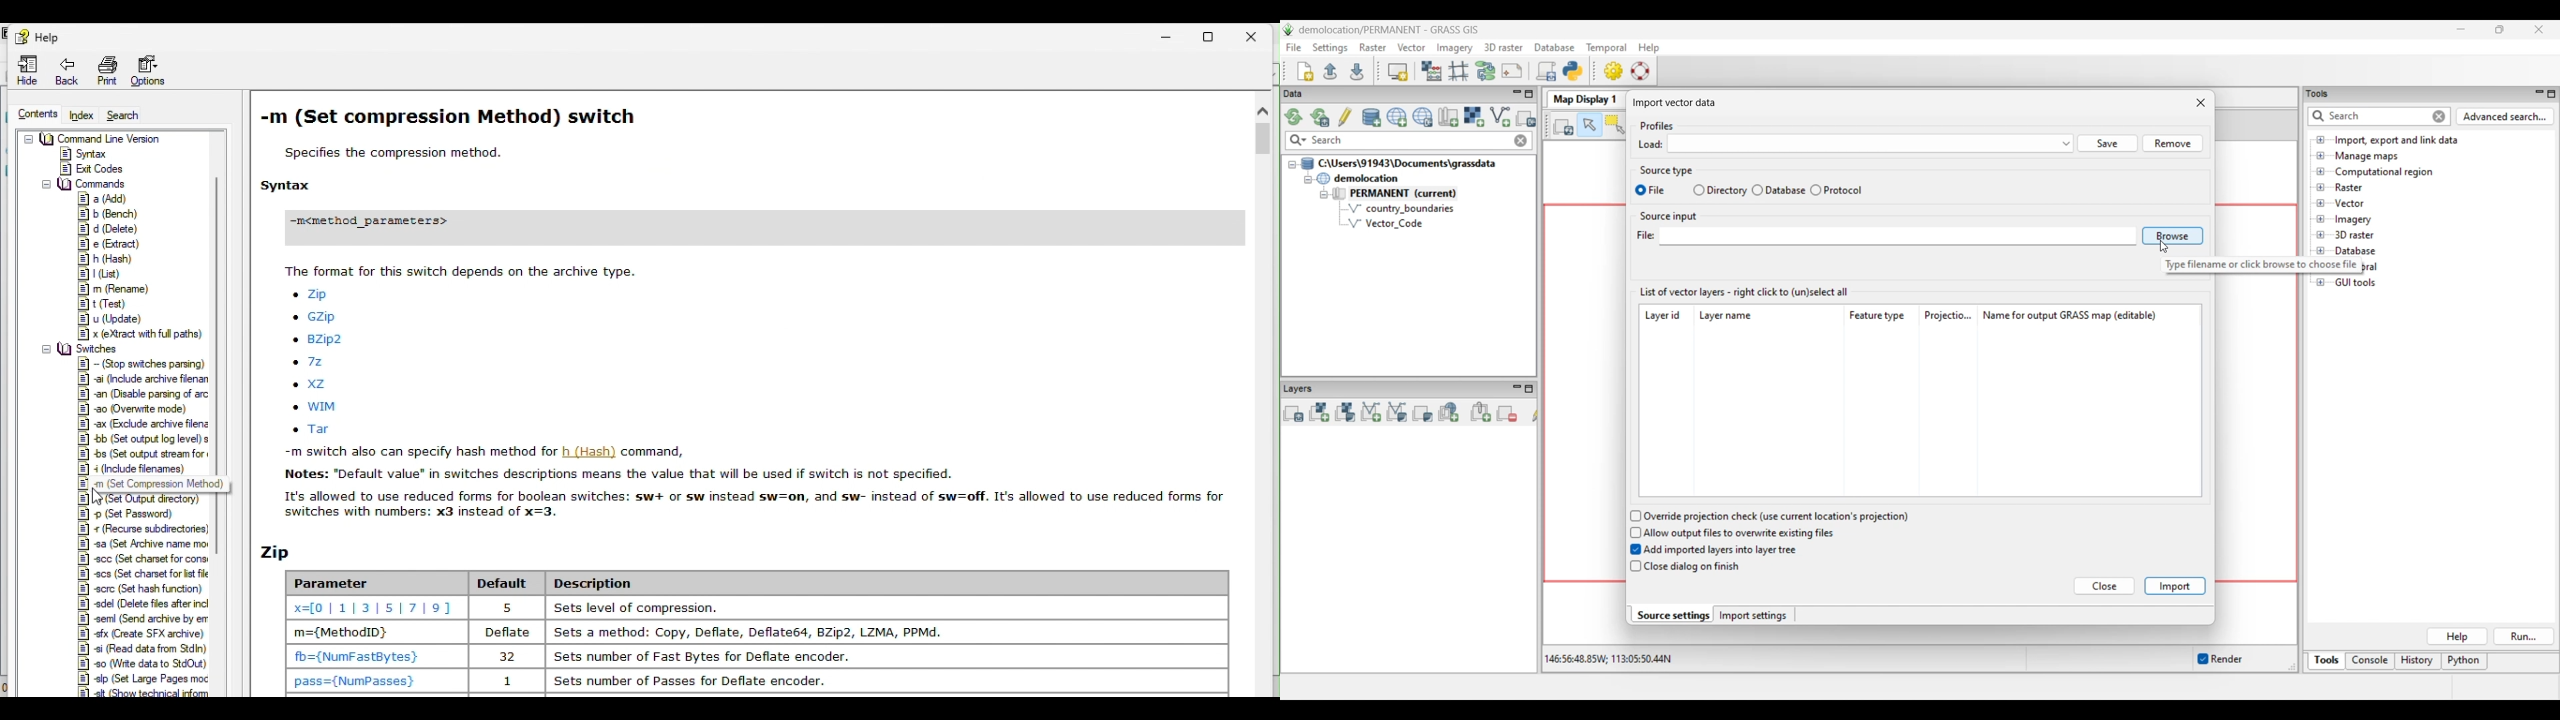  I want to click on include filenames, so click(143, 469).